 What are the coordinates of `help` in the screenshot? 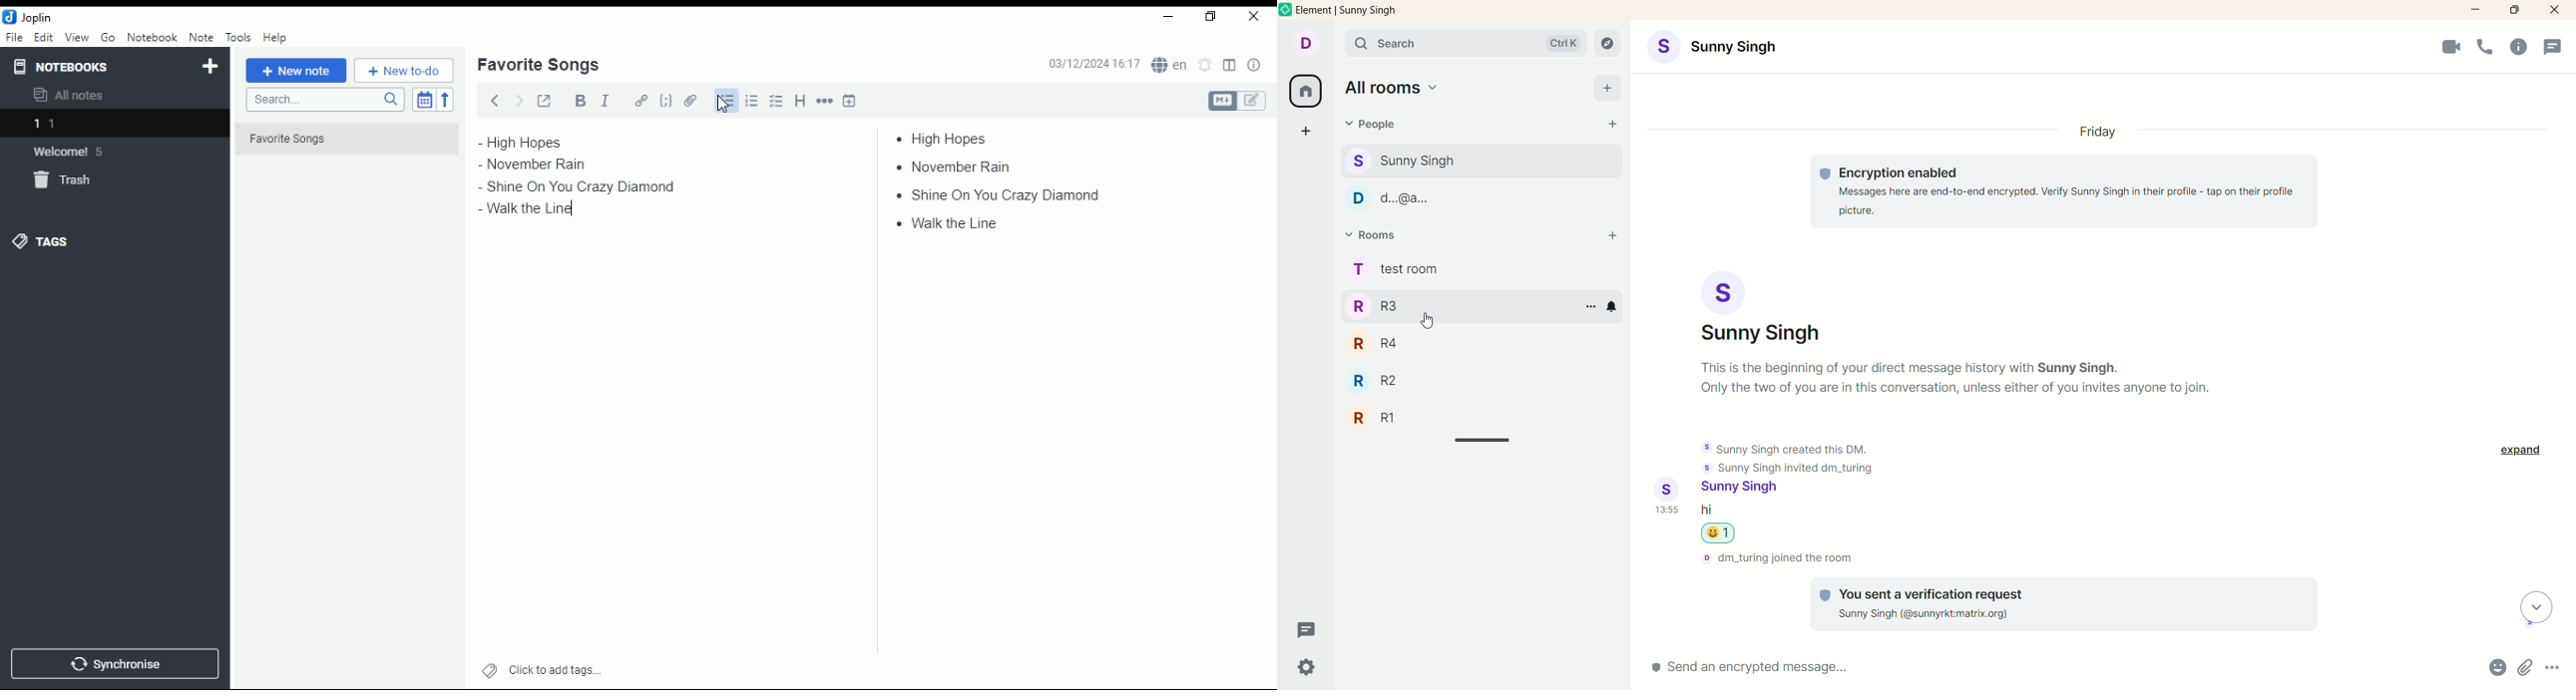 It's located at (274, 38).